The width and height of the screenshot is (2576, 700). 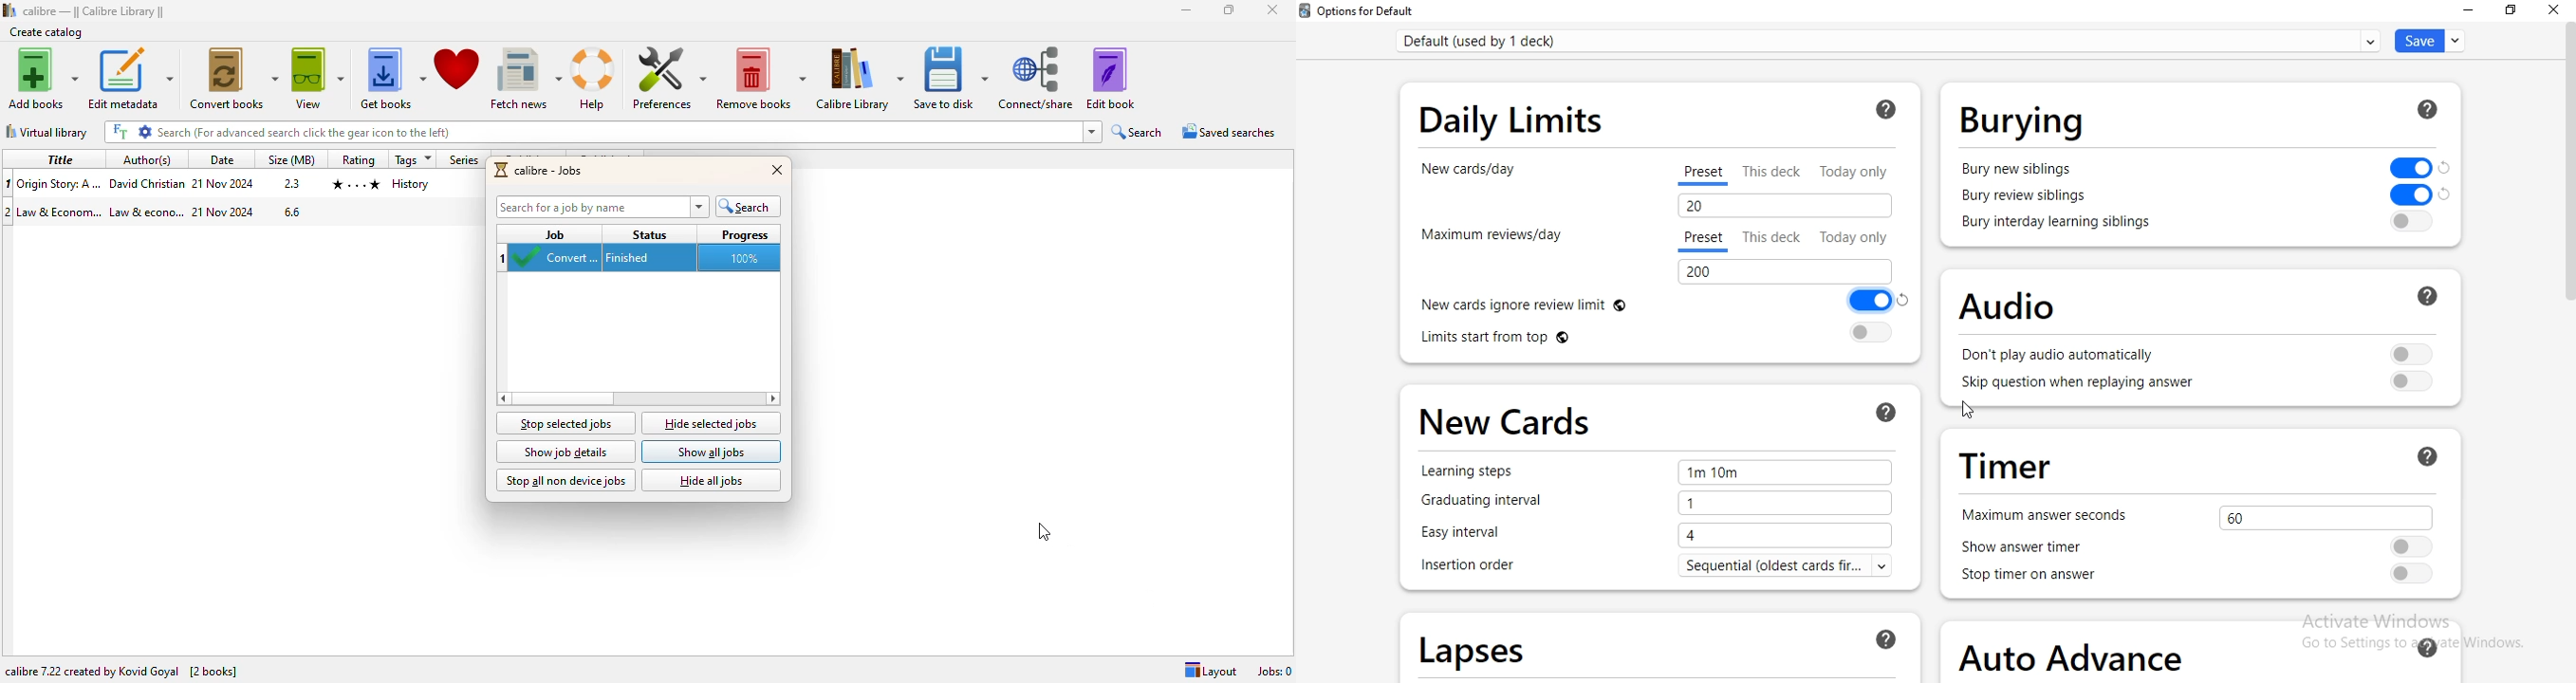 What do you see at coordinates (294, 212) in the screenshot?
I see `6.6mbs` at bounding box center [294, 212].